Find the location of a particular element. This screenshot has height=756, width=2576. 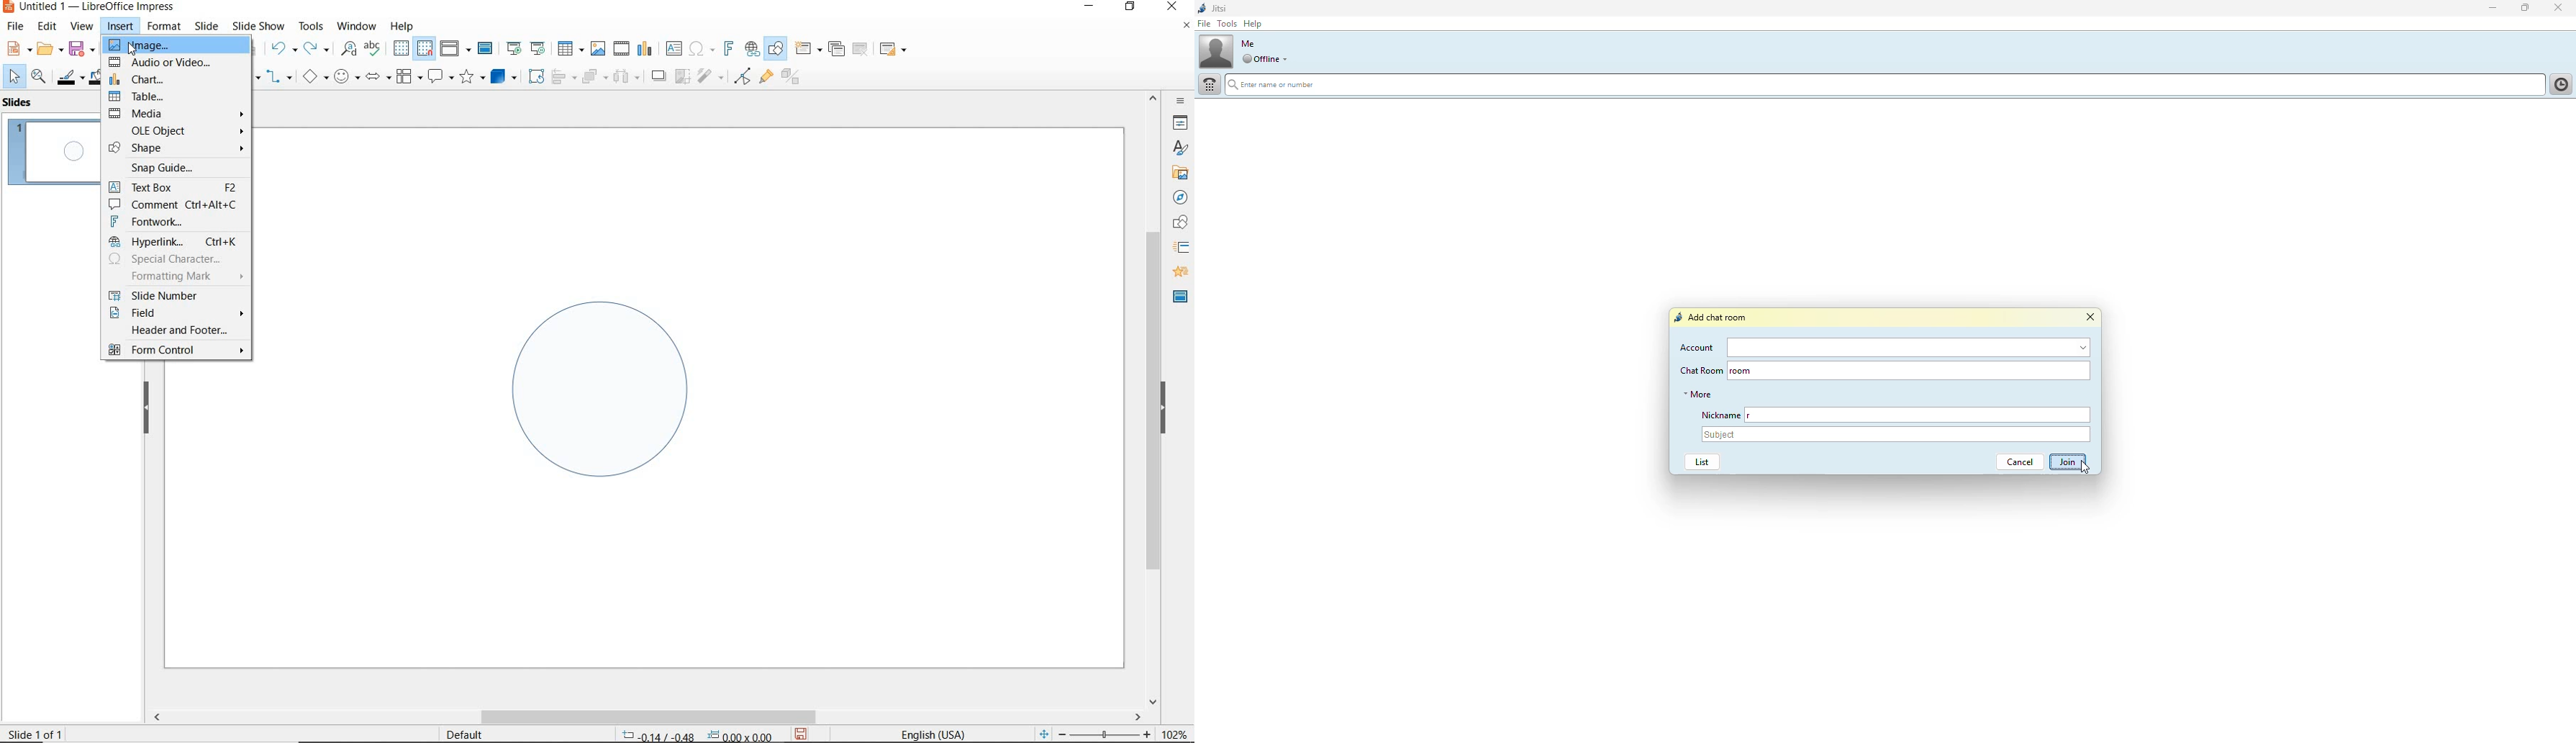

FONTWORK is located at coordinates (176, 222).